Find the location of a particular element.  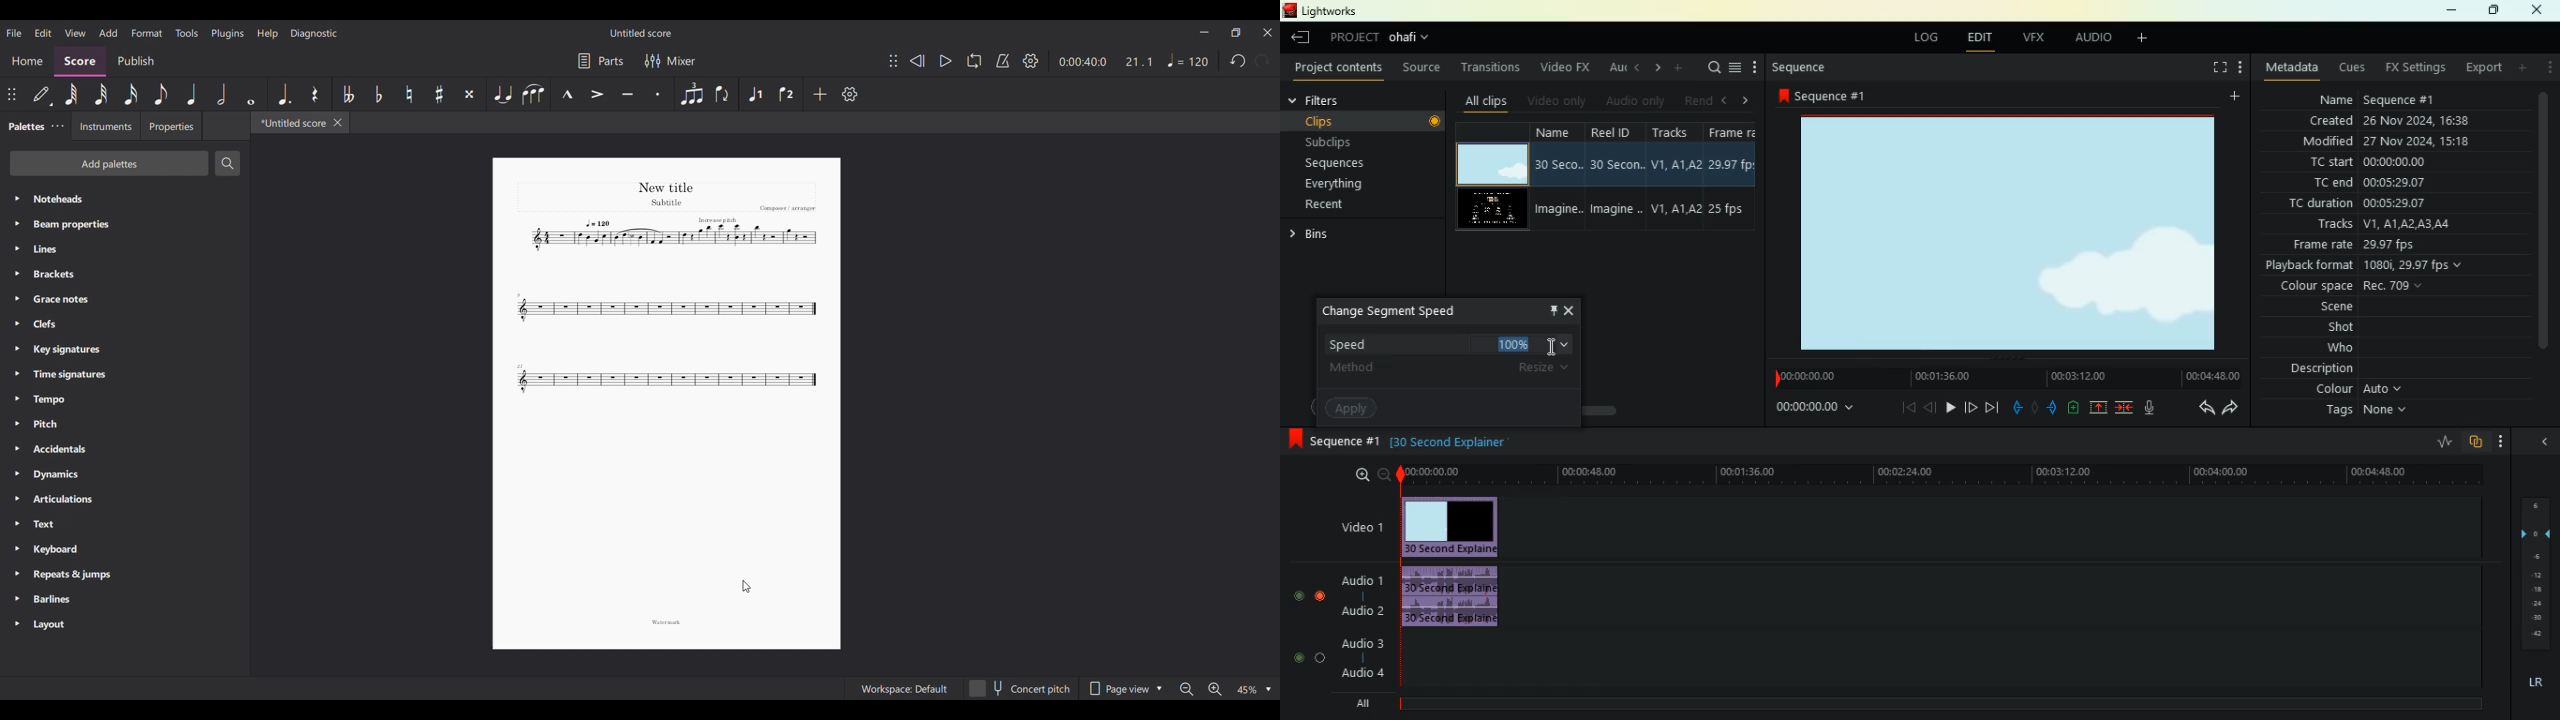

Format menu  is located at coordinates (147, 33).